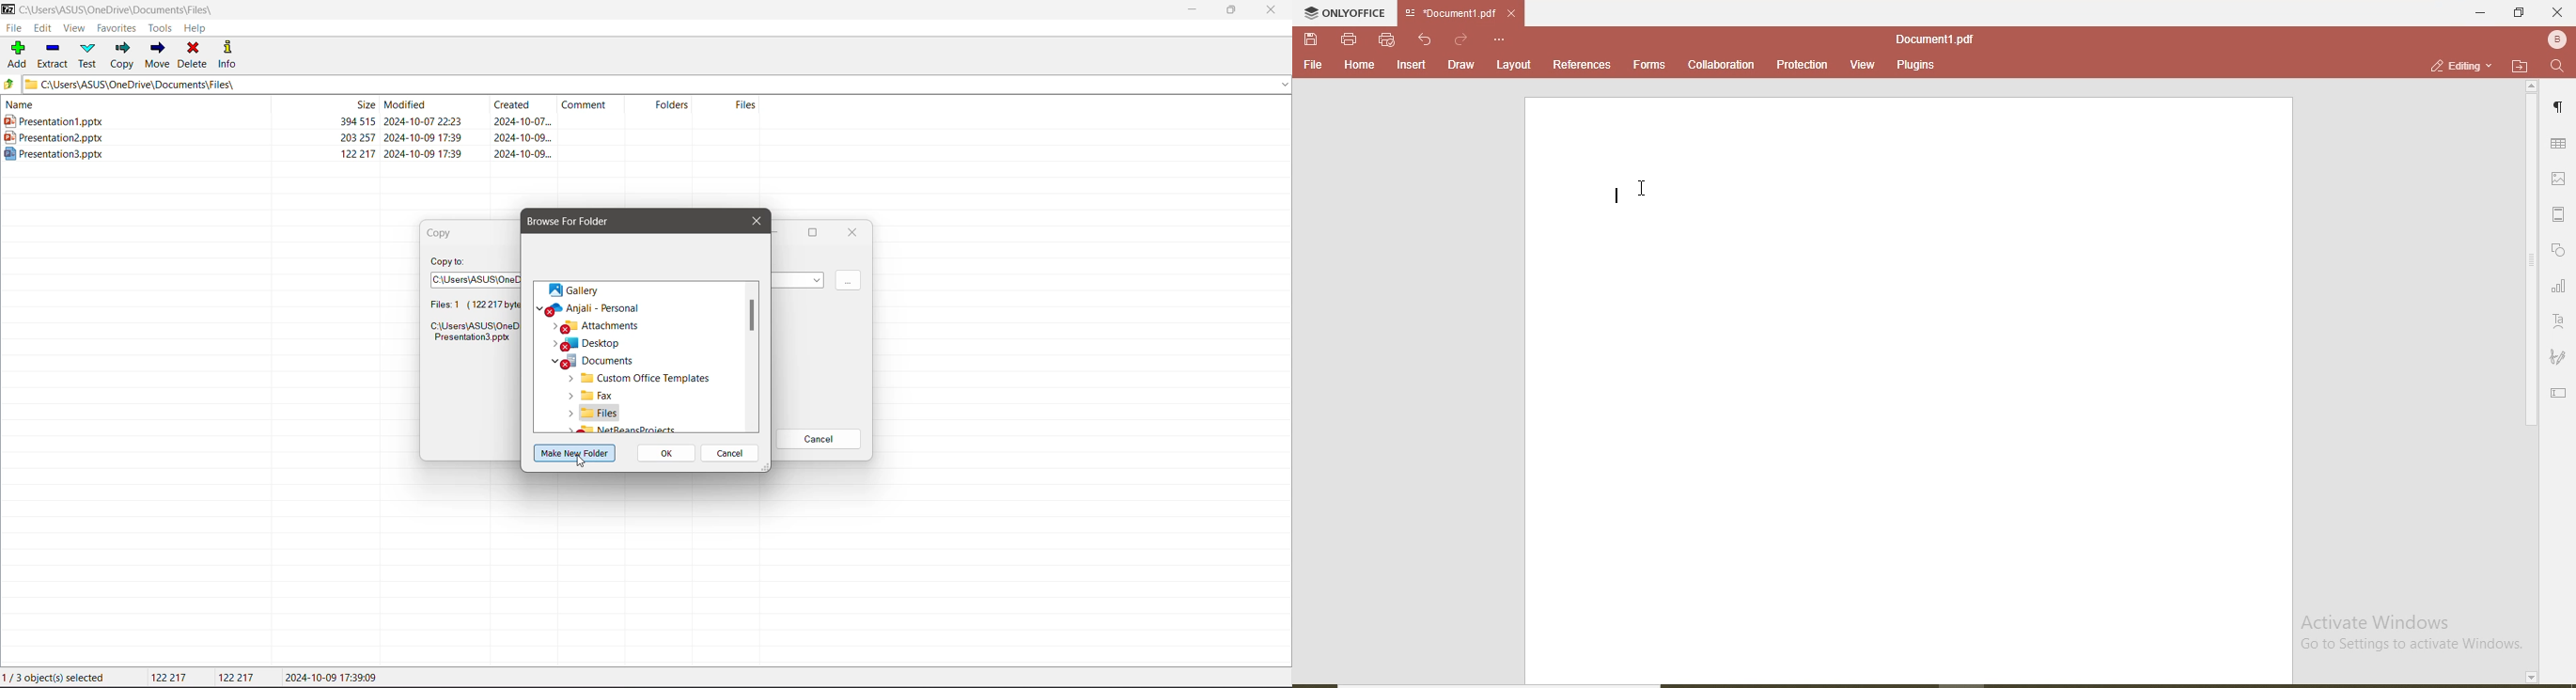 Image resolution: width=2576 pixels, height=700 pixels. Describe the element at coordinates (2529, 678) in the screenshot. I see `page down` at that location.